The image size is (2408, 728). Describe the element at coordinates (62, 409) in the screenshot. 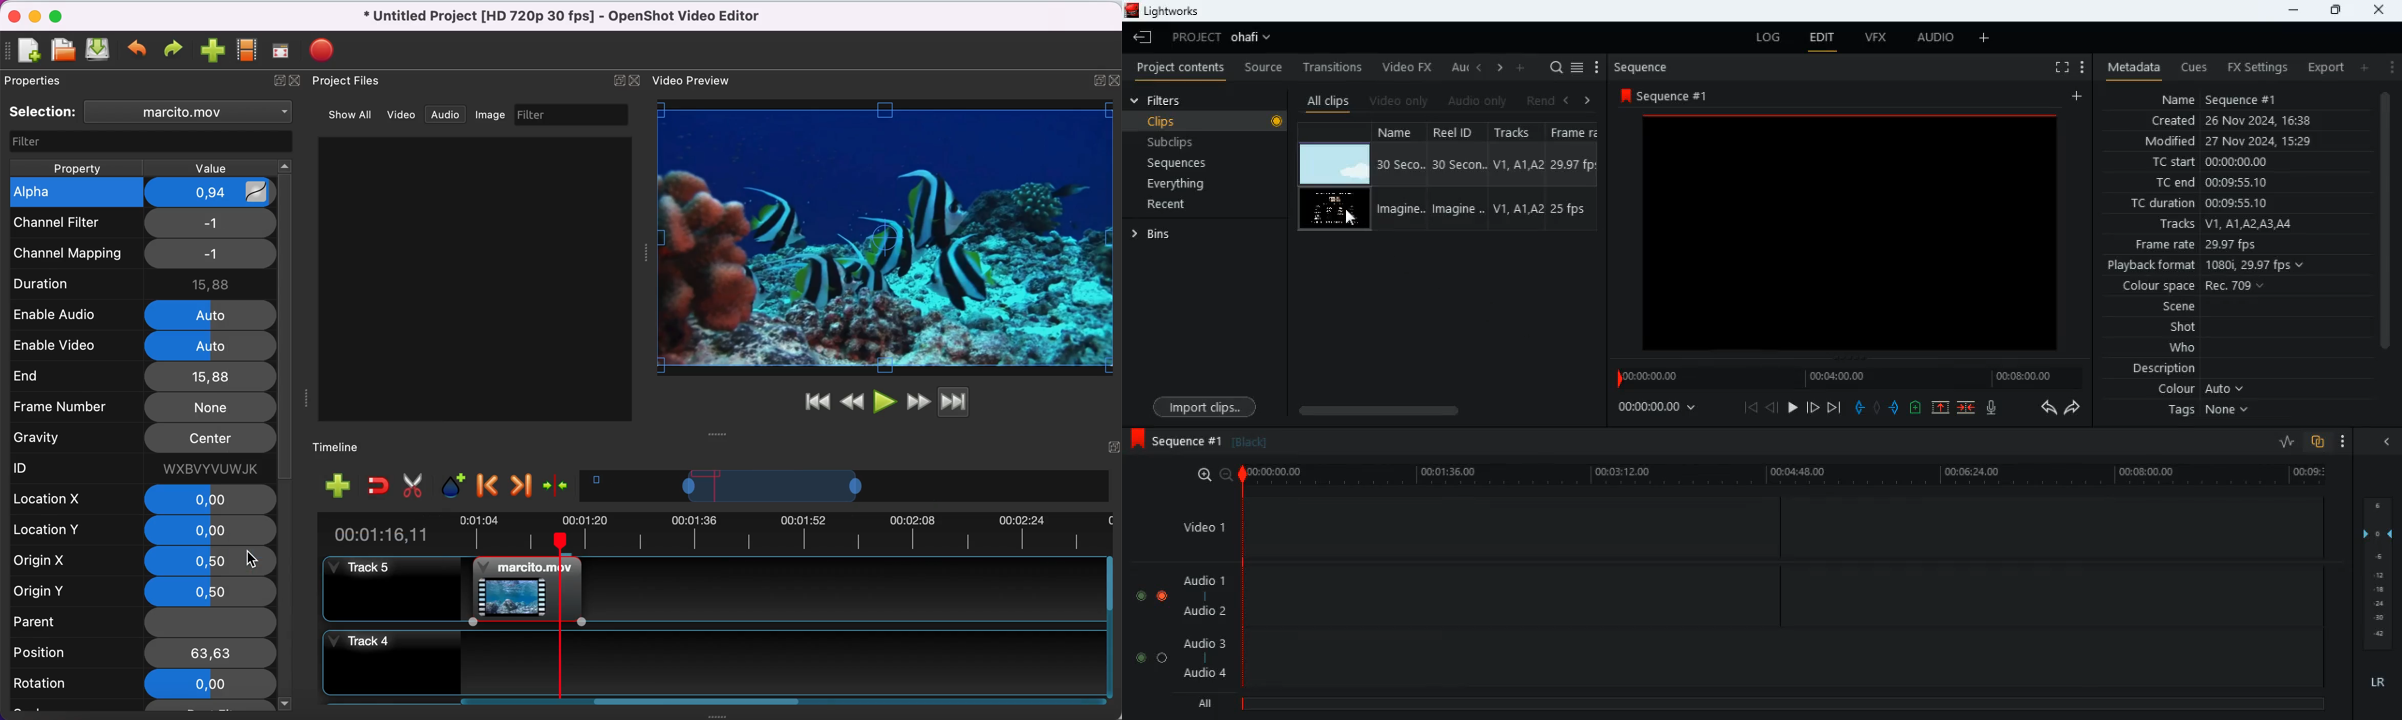

I see `Frame Number` at that location.